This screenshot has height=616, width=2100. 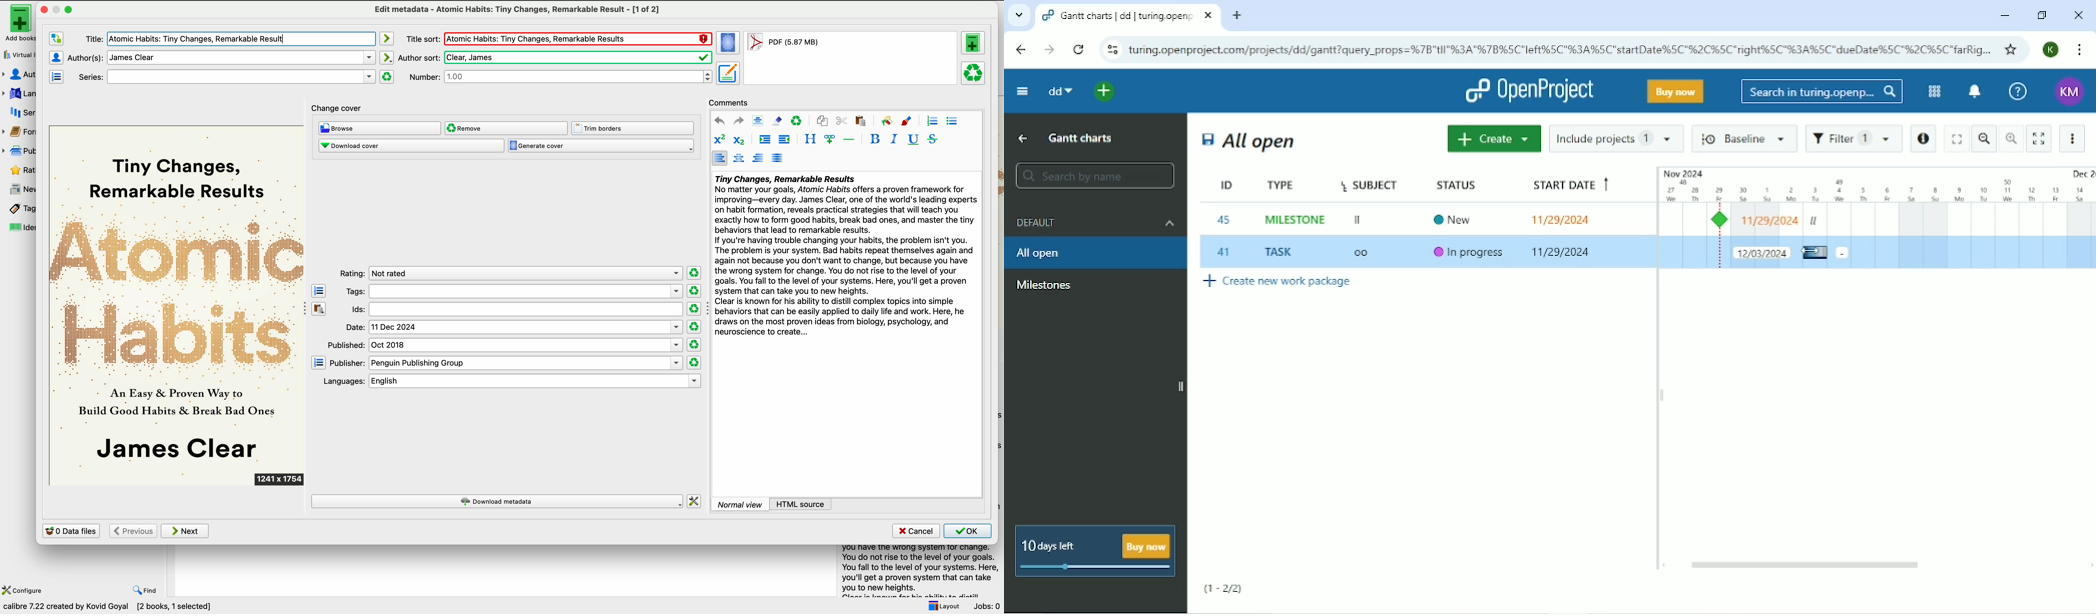 What do you see at coordinates (953, 122) in the screenshot?
I see `unordered list` at bounding box center [953, 122].